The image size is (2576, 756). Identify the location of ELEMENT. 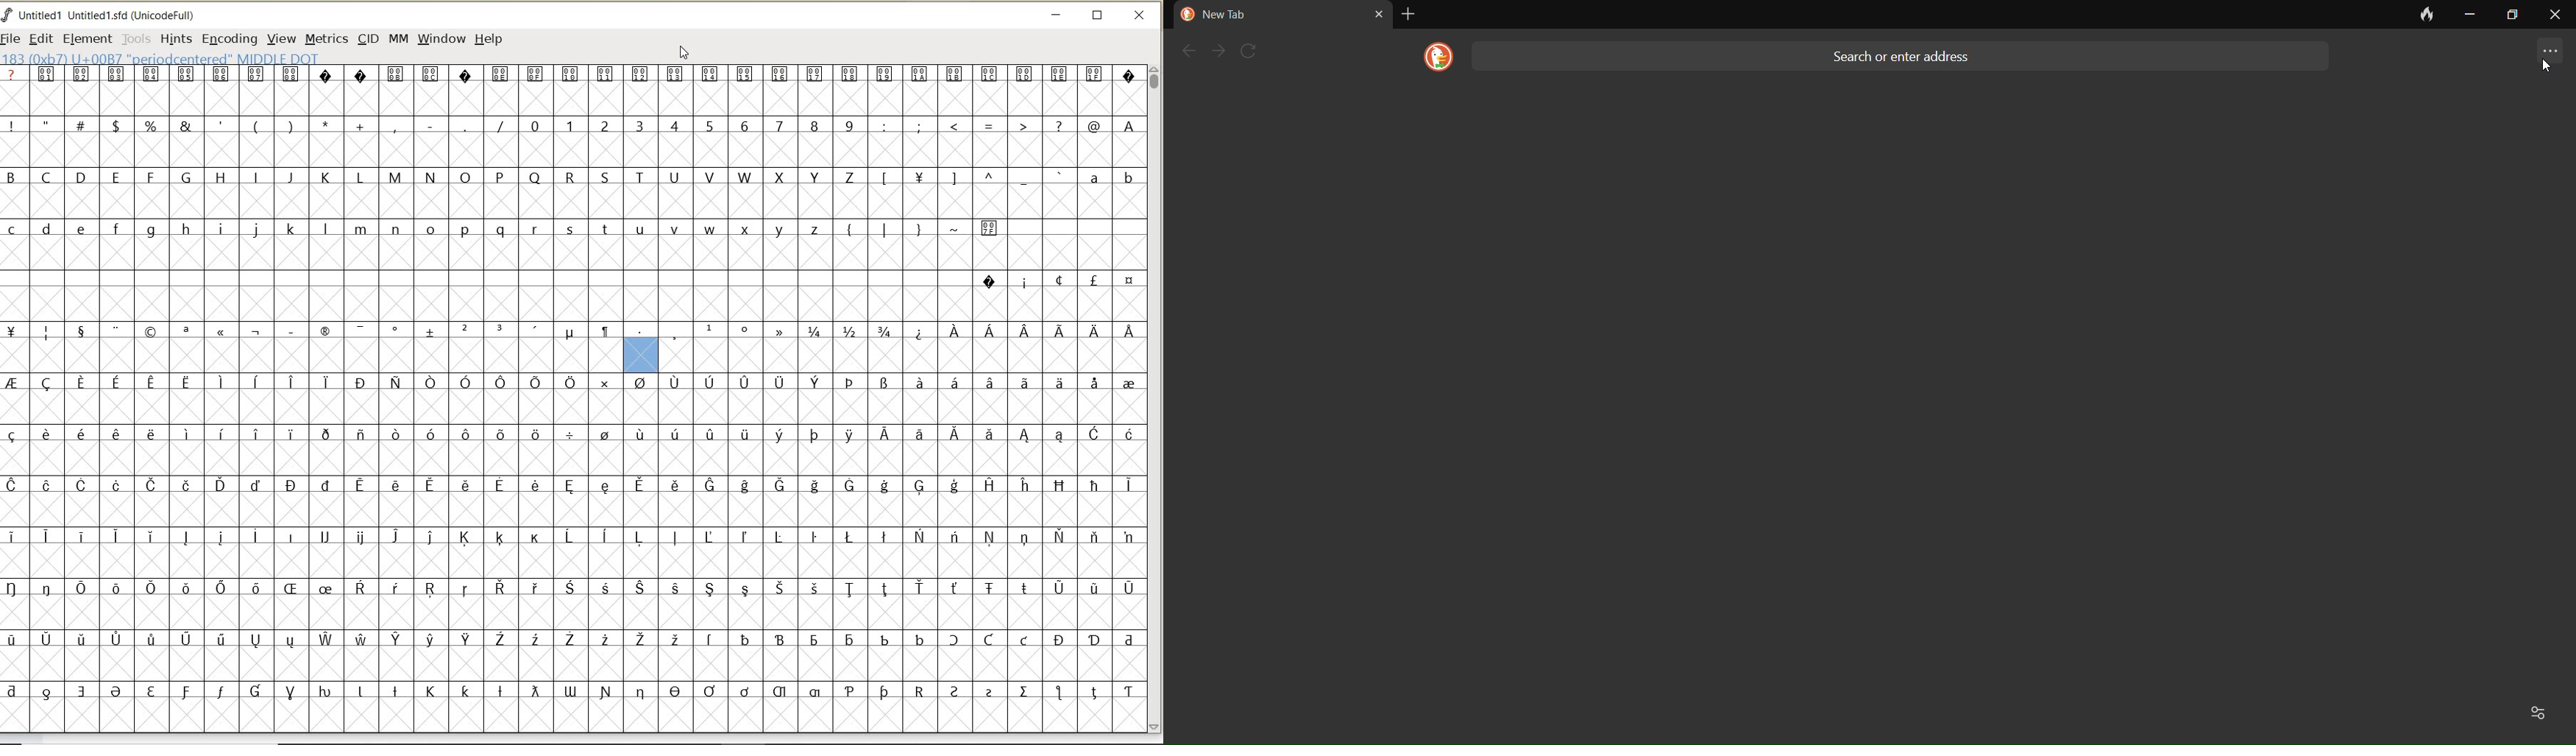
(87, 39).